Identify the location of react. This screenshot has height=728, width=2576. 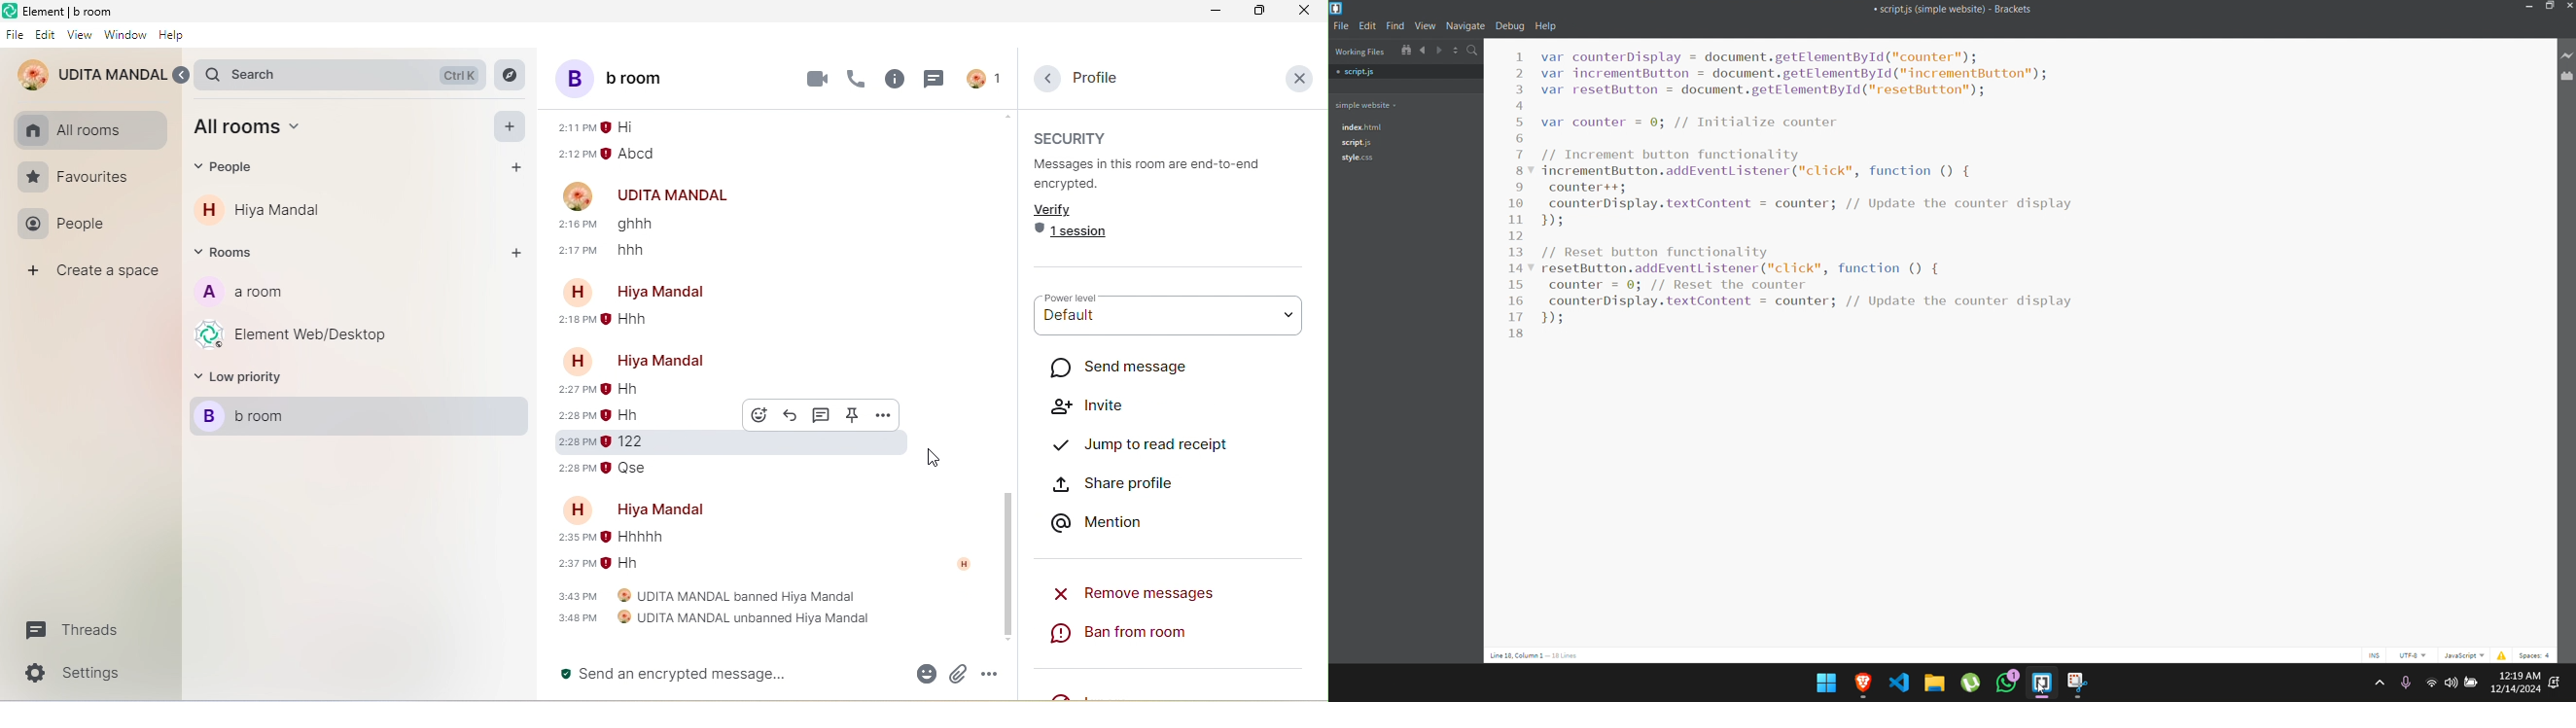
(756, 414).